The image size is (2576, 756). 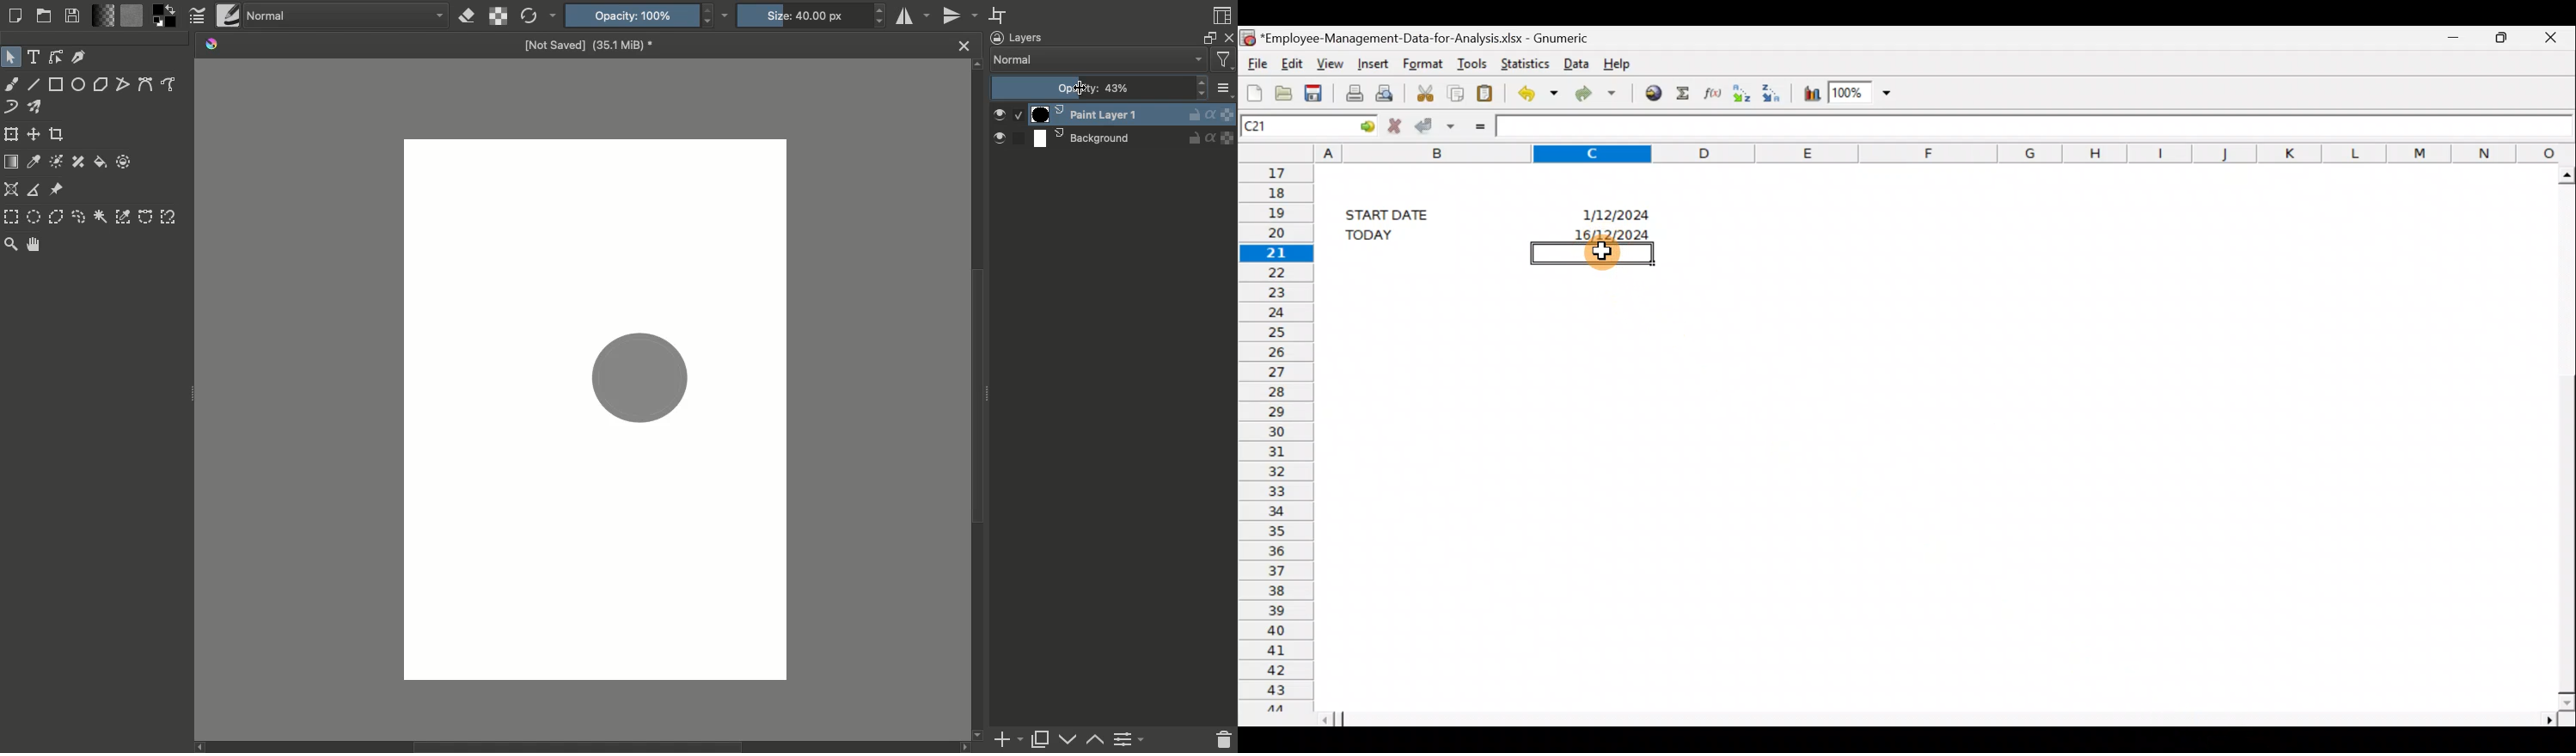 What do you see at coordinates (34, 162) in the screenshot?
I see `Sample color` at bounding box center [34, 162].